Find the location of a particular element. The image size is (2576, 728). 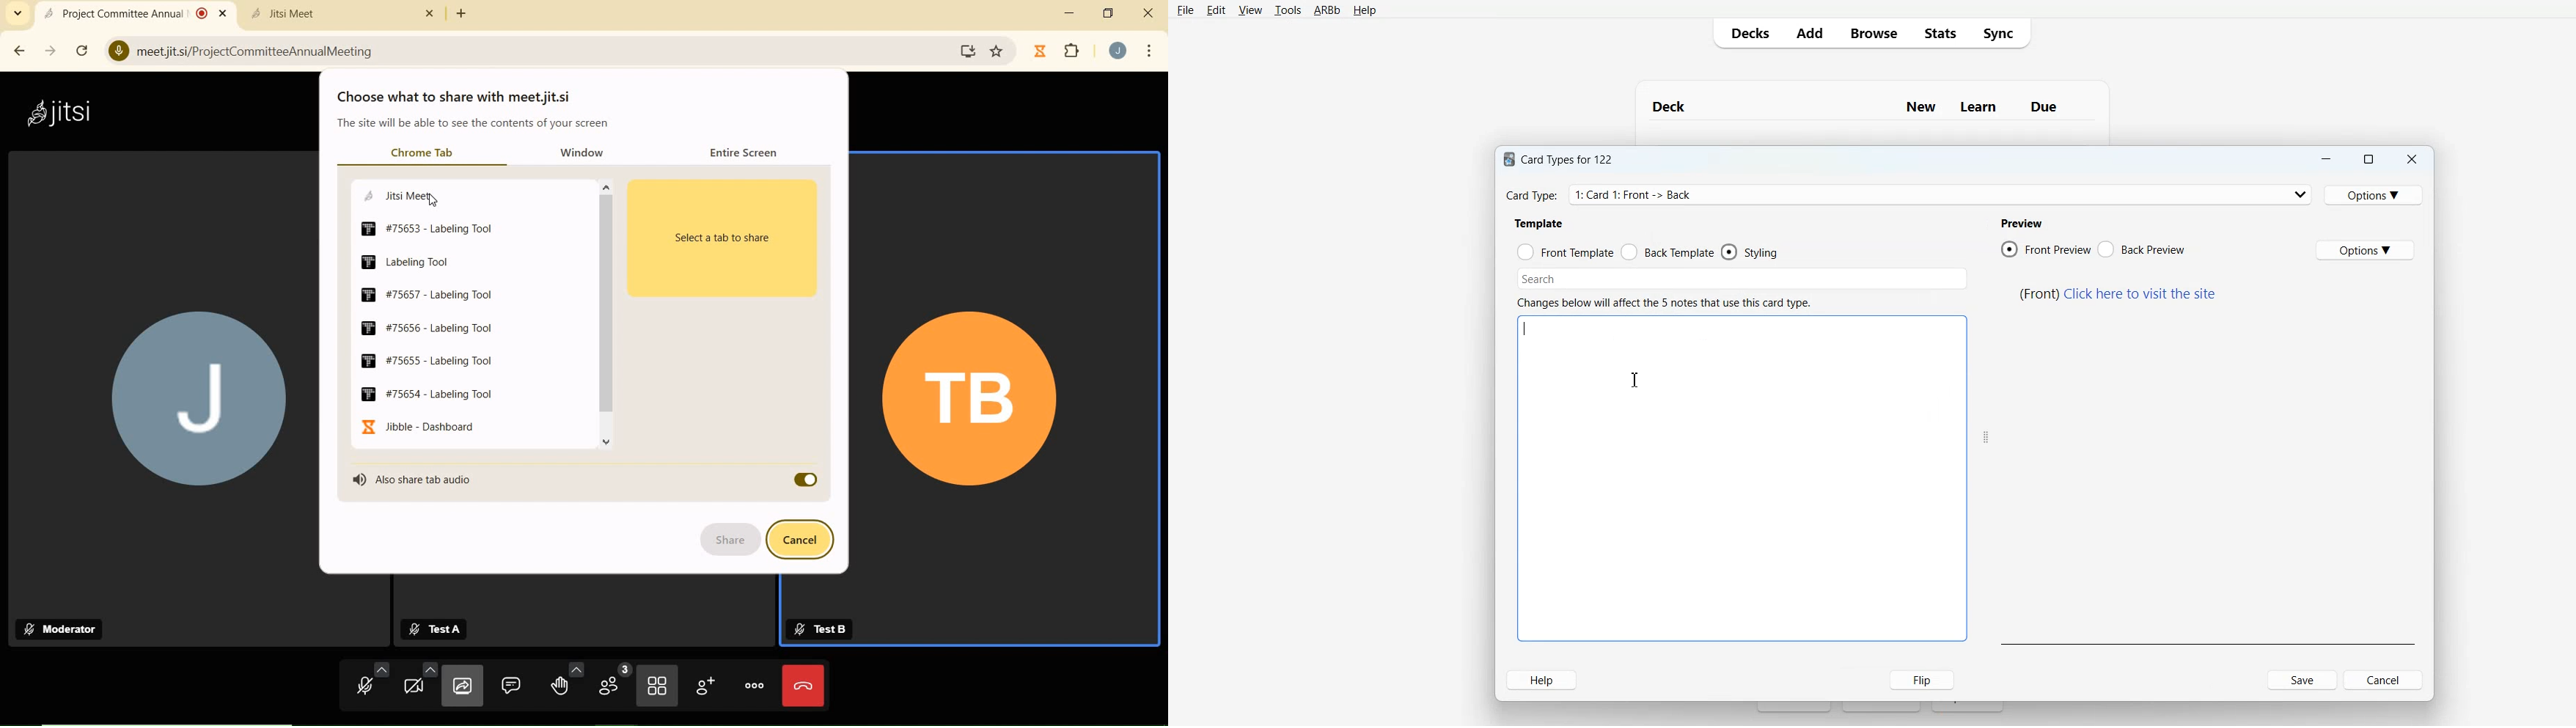

Flip is located at coordinates (1916, 680).